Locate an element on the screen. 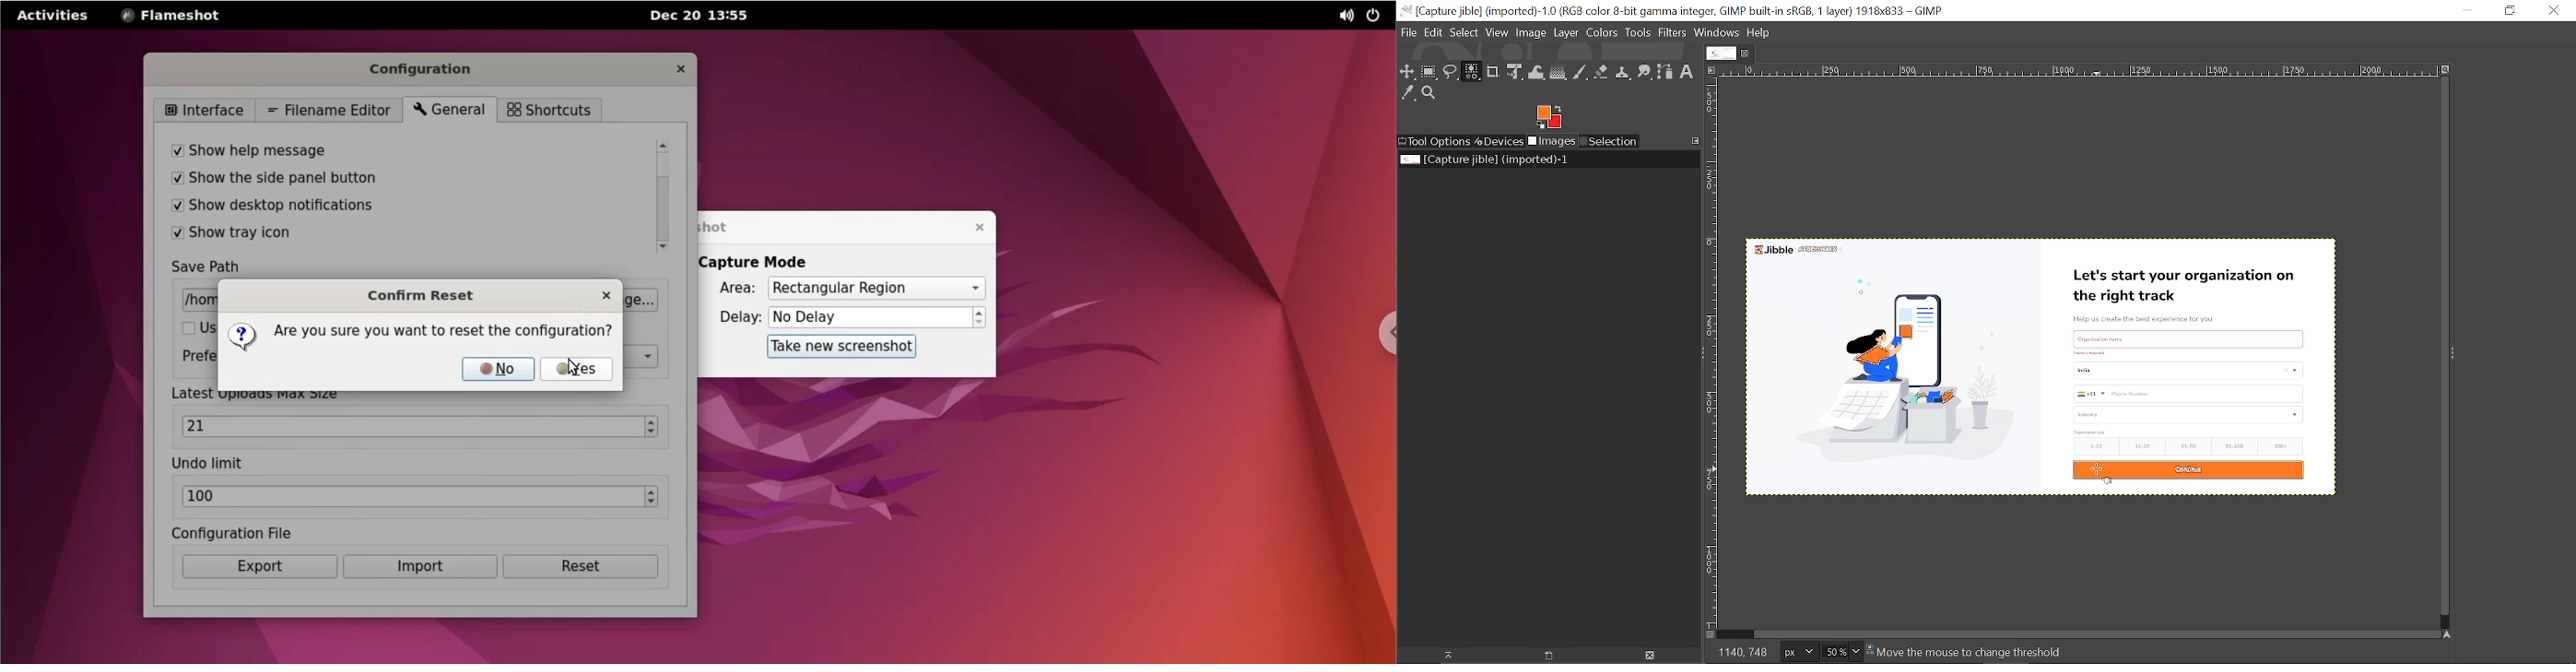 Image resolution: width=2576 pixels, height=672 pixels. filename editor is located at coordinates (326, 109).